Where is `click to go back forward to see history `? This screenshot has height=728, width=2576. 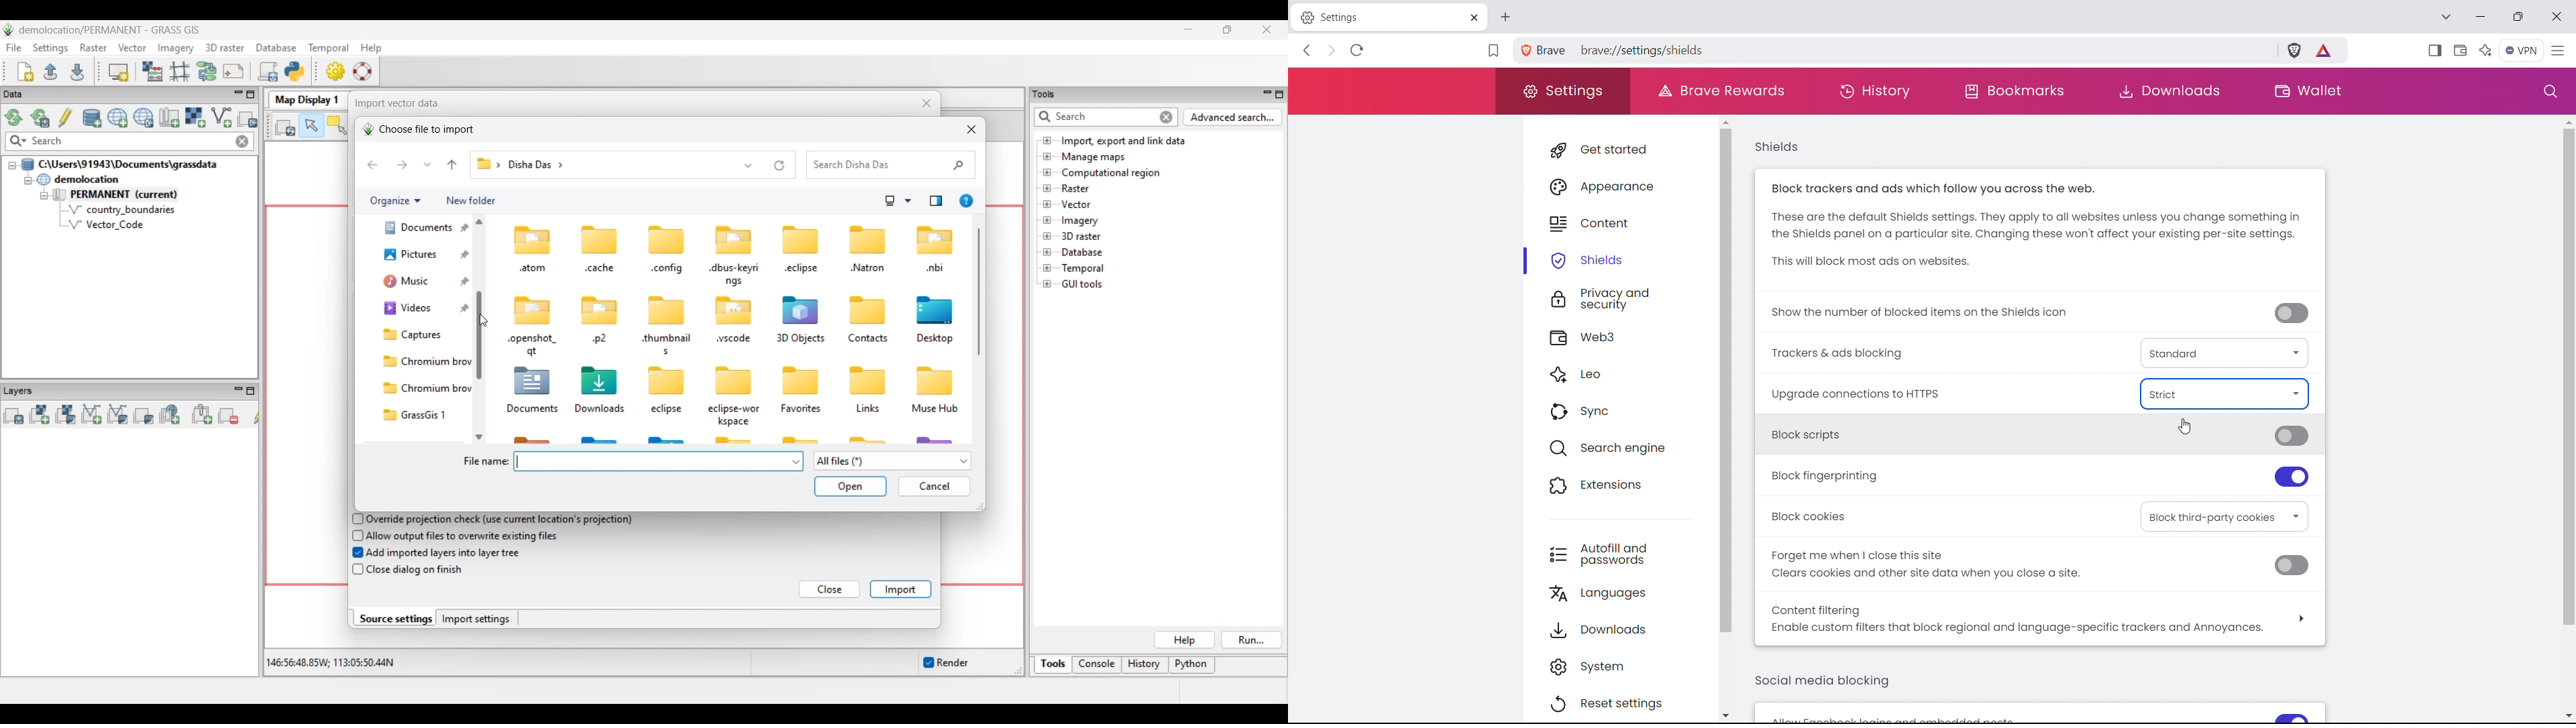 click to go back forward to see history  is located at coordinates (1330, 50).